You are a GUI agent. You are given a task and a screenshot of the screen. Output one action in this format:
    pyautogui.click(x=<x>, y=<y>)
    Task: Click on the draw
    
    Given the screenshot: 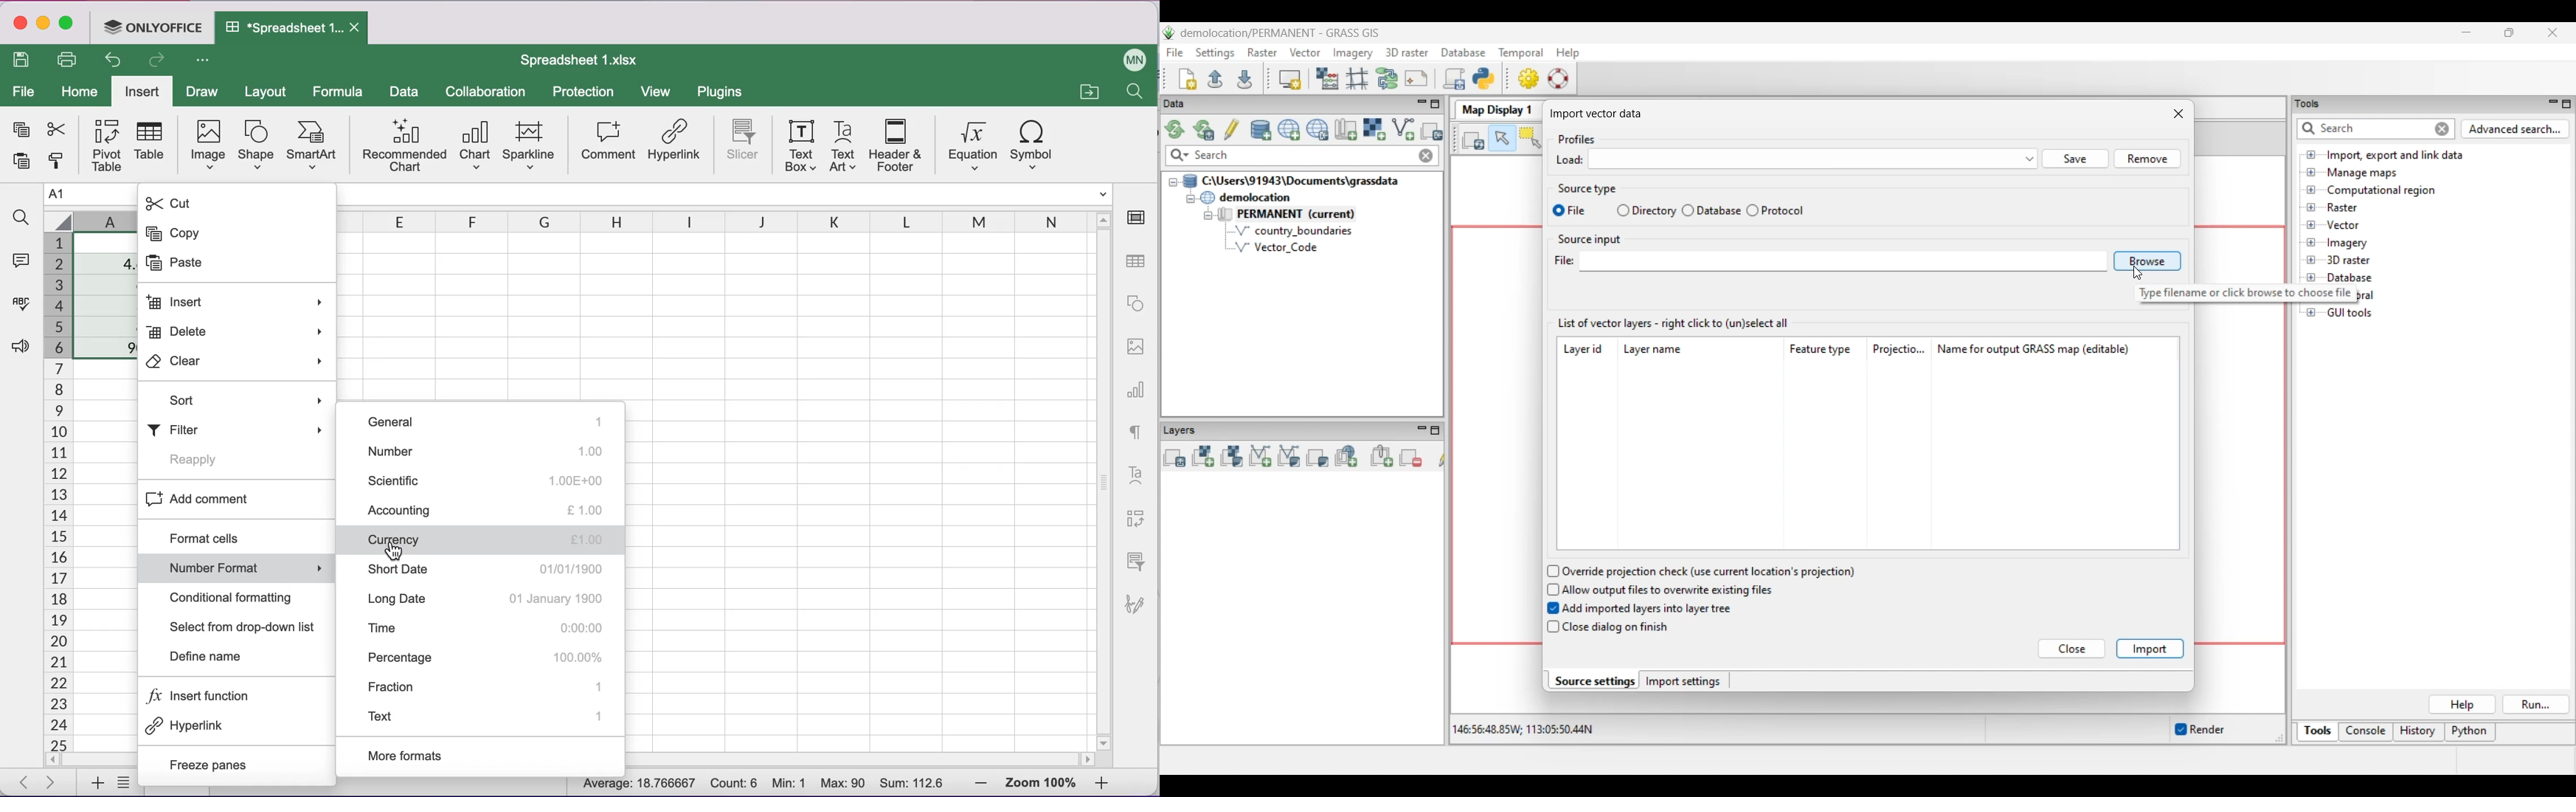 What is the action you would take?
    pyautogui.click(x=204, y=91)
    